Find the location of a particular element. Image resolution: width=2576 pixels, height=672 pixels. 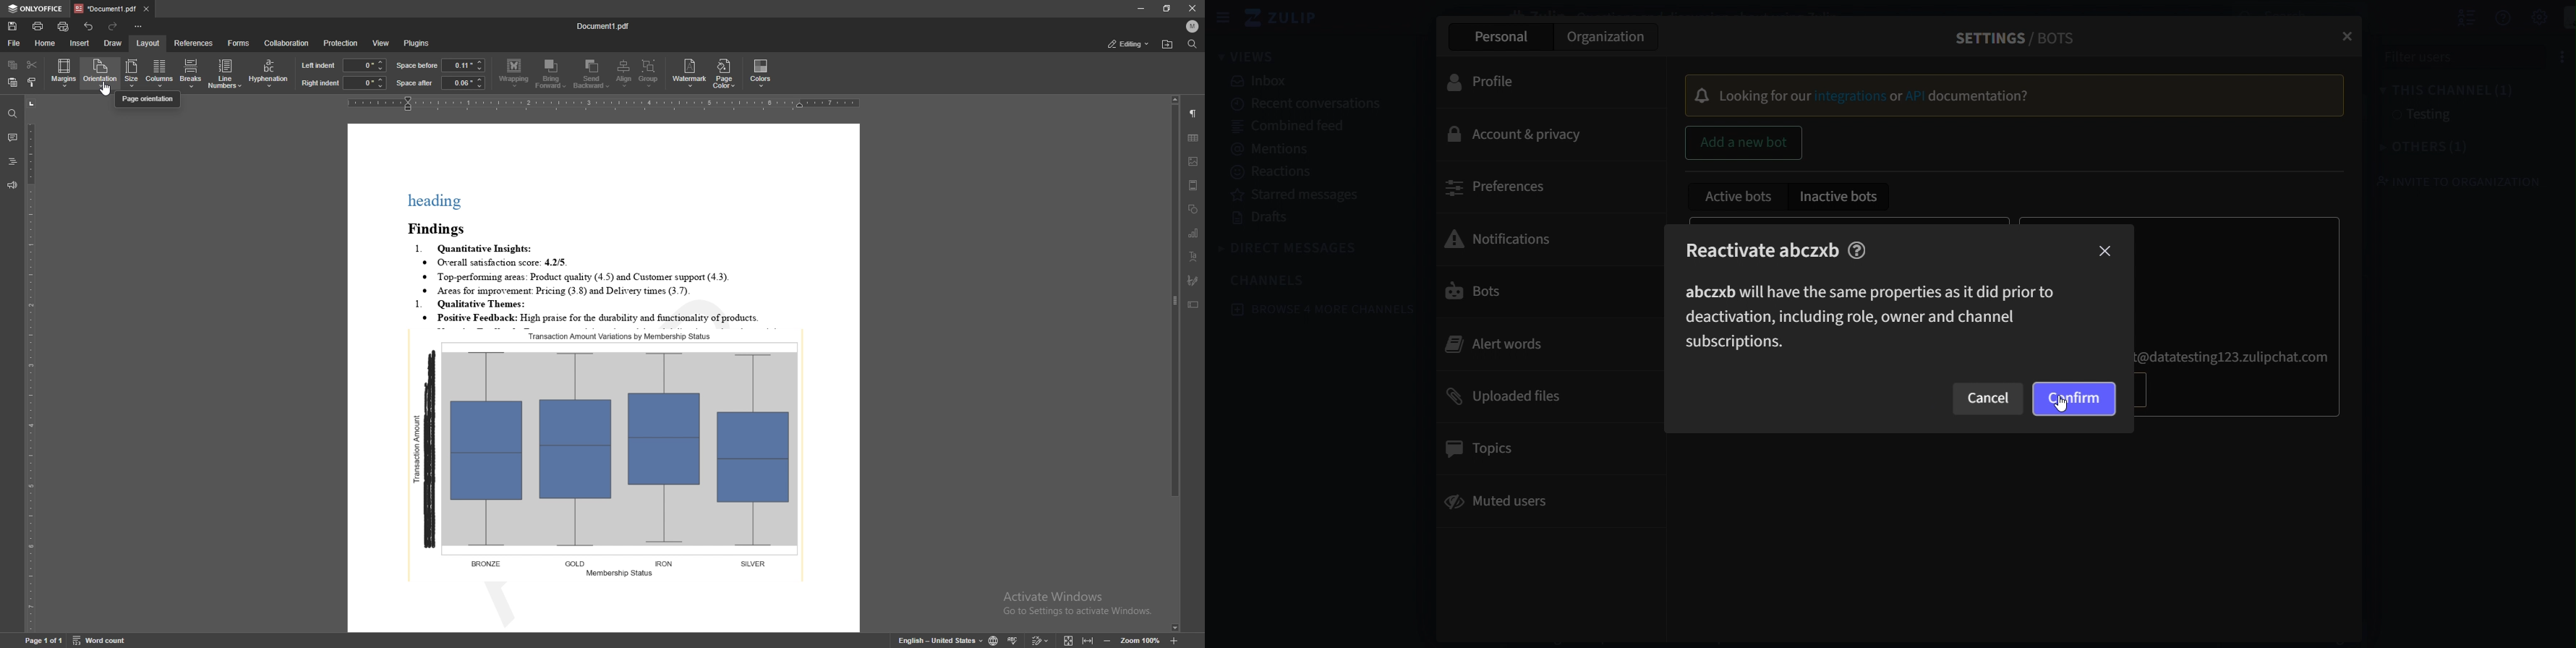

testing is located at coordinates (2414, 116).